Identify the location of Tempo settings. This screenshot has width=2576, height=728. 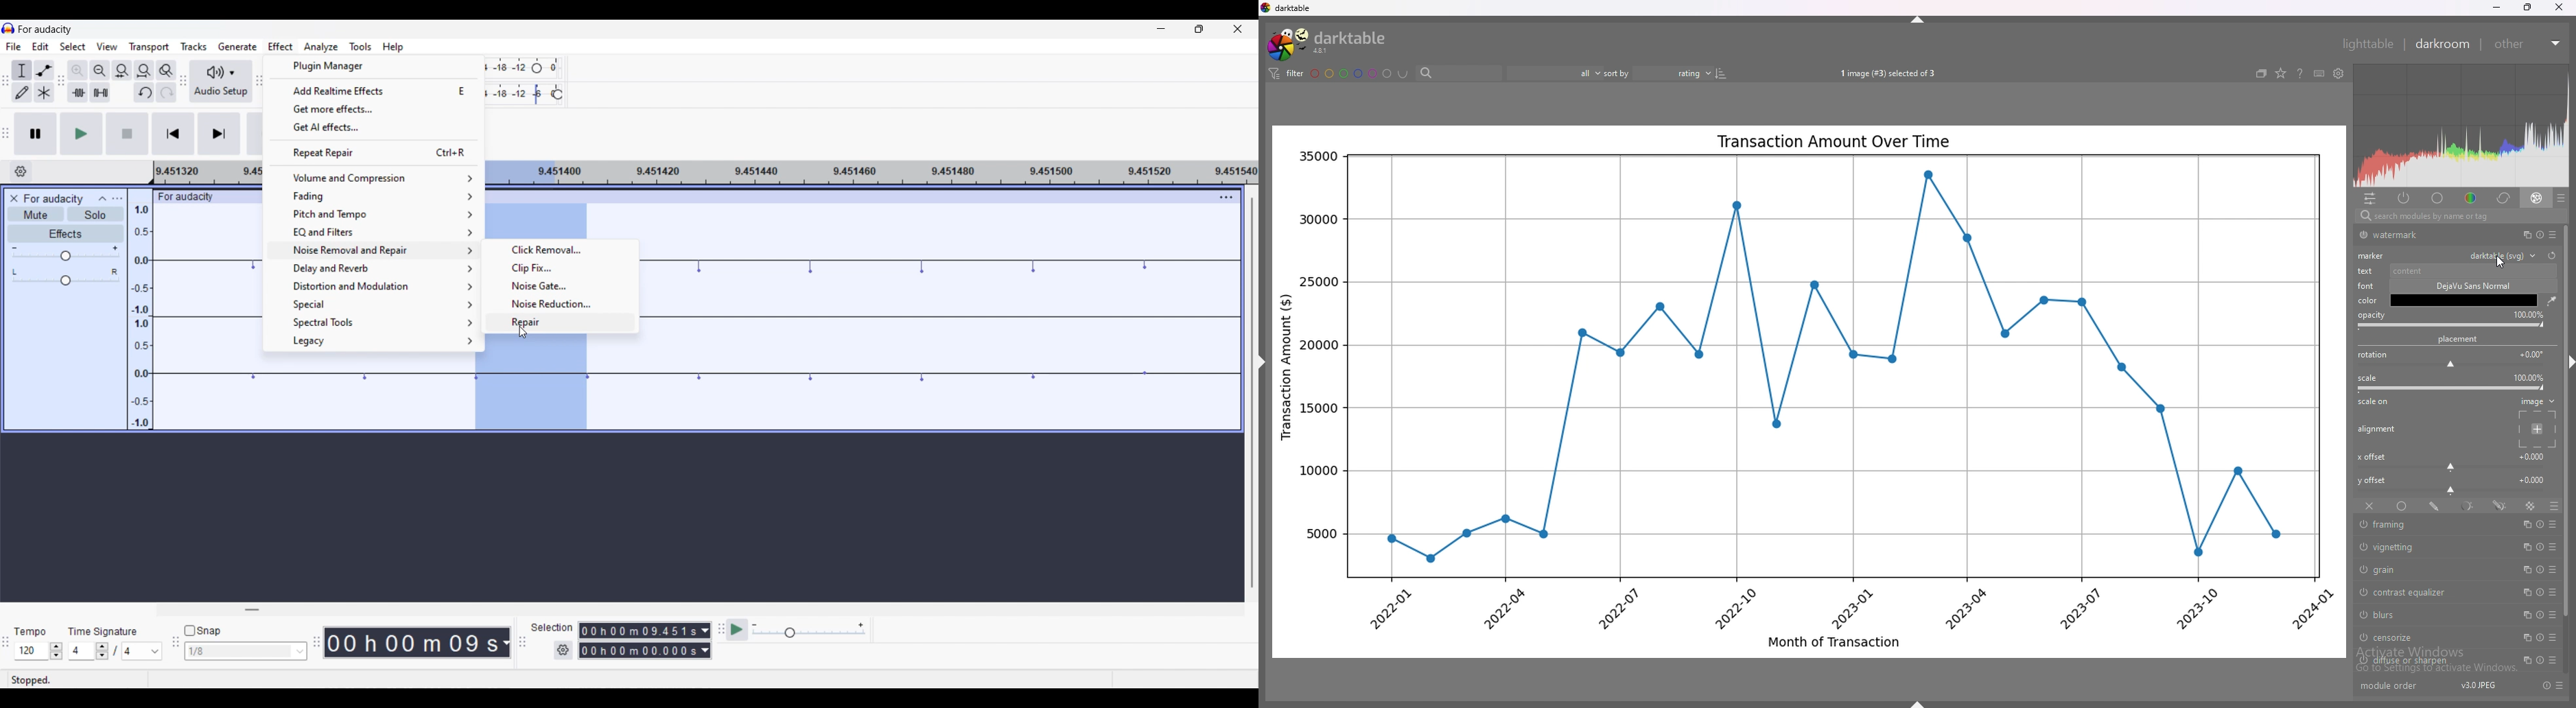
(39, 650).